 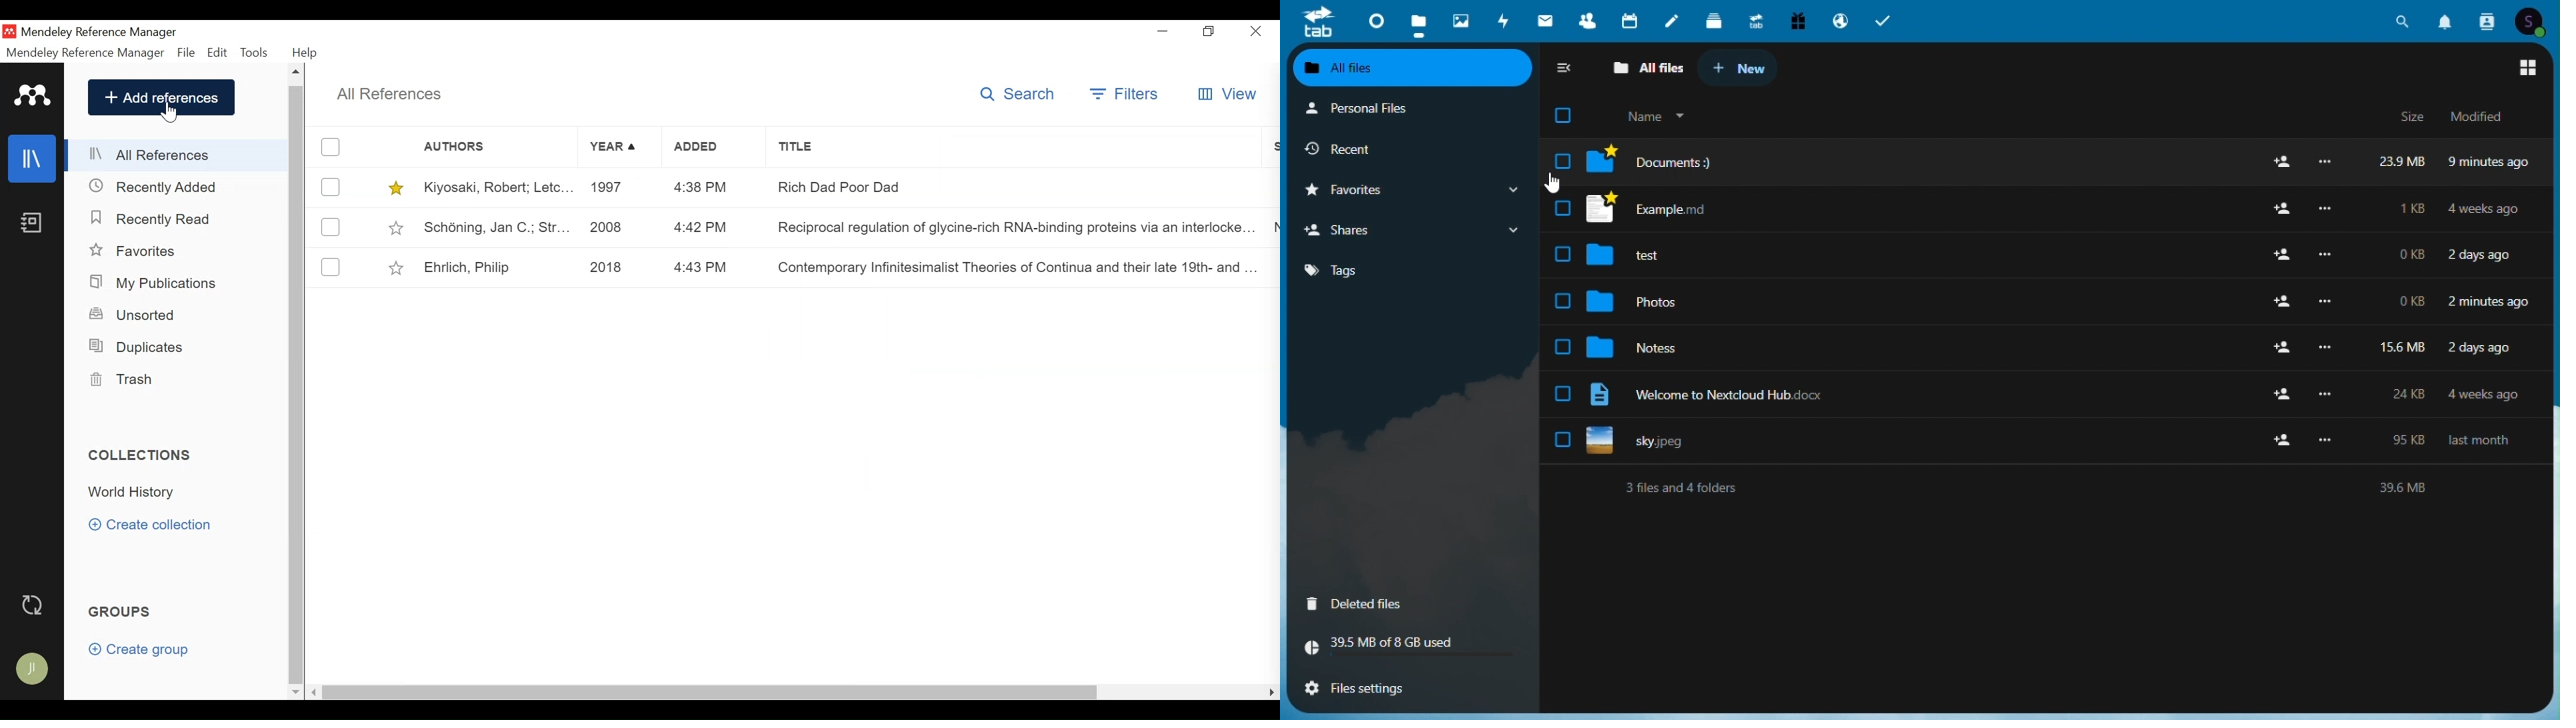 I want to click on Help, so click(x=309, y=53).